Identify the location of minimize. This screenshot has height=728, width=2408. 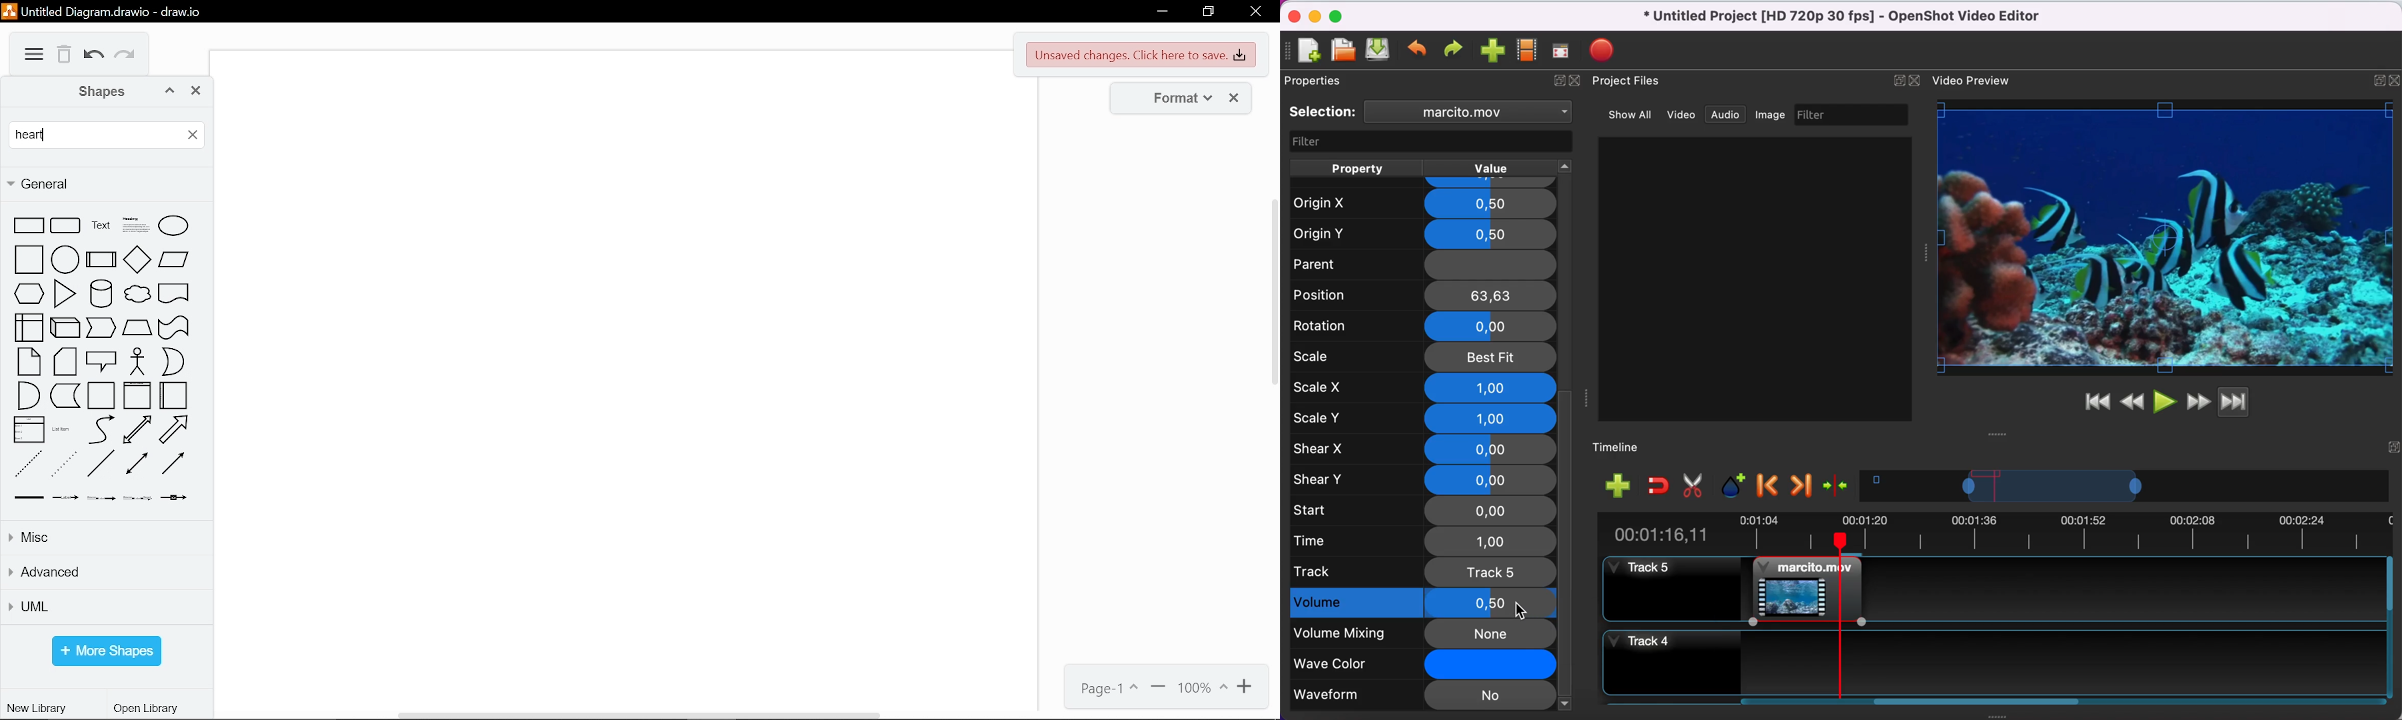
(1162, 12).